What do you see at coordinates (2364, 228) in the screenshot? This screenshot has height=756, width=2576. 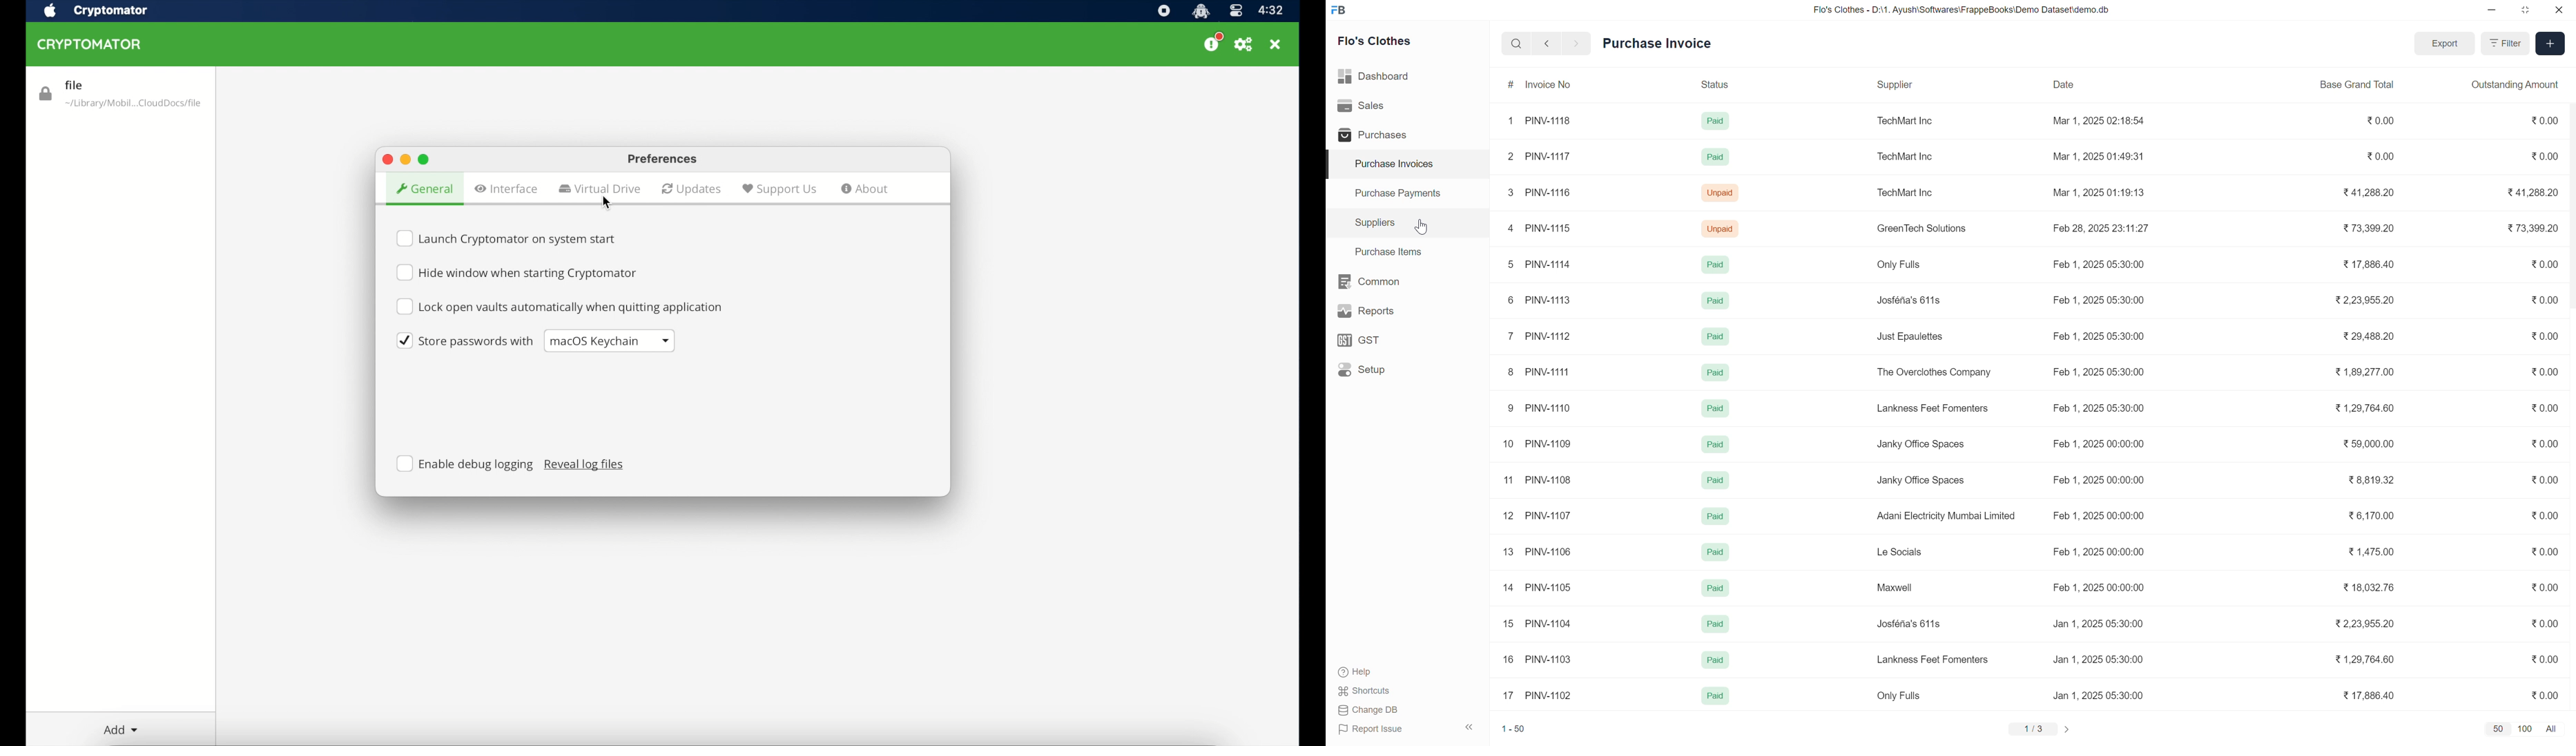 I see `373,399.20` at bounding box center [2364, 228].